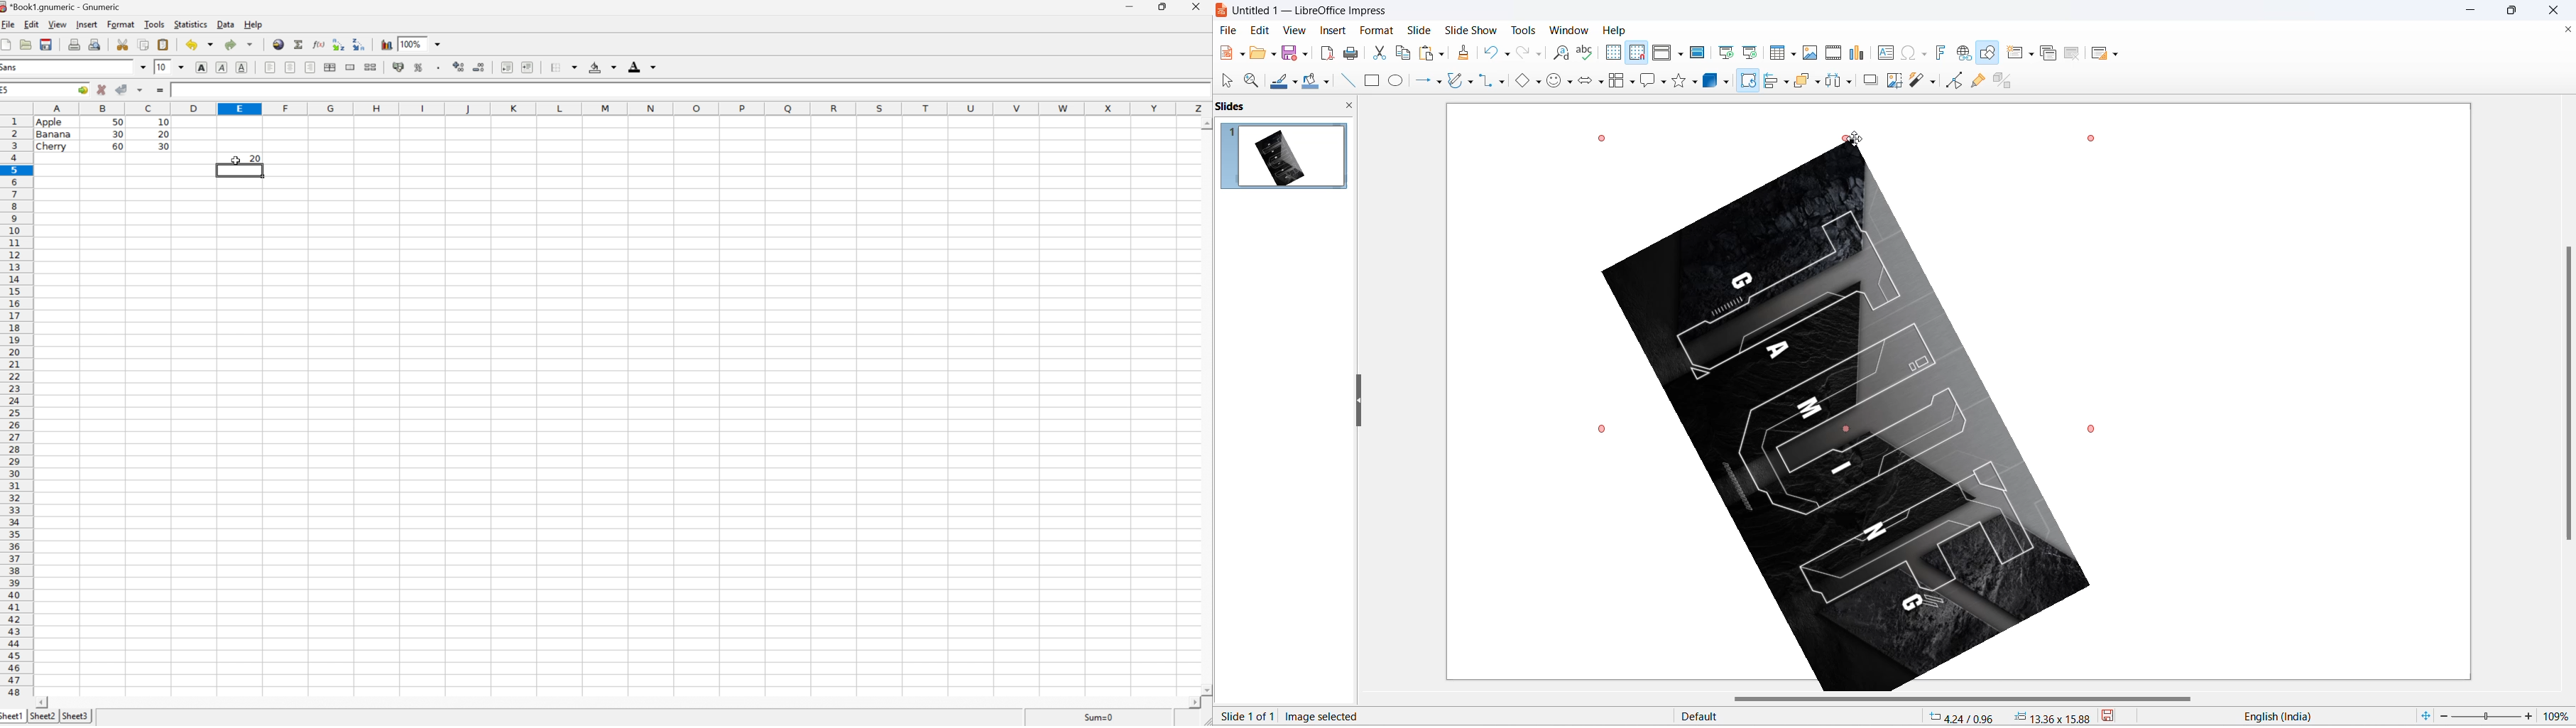 Image resolution: width=2576 pixels, height=728 pixels. What do you see at coordinates (1857, 53) in the screenshot?
I see `insert charts` at bounding box center [1857, 53].